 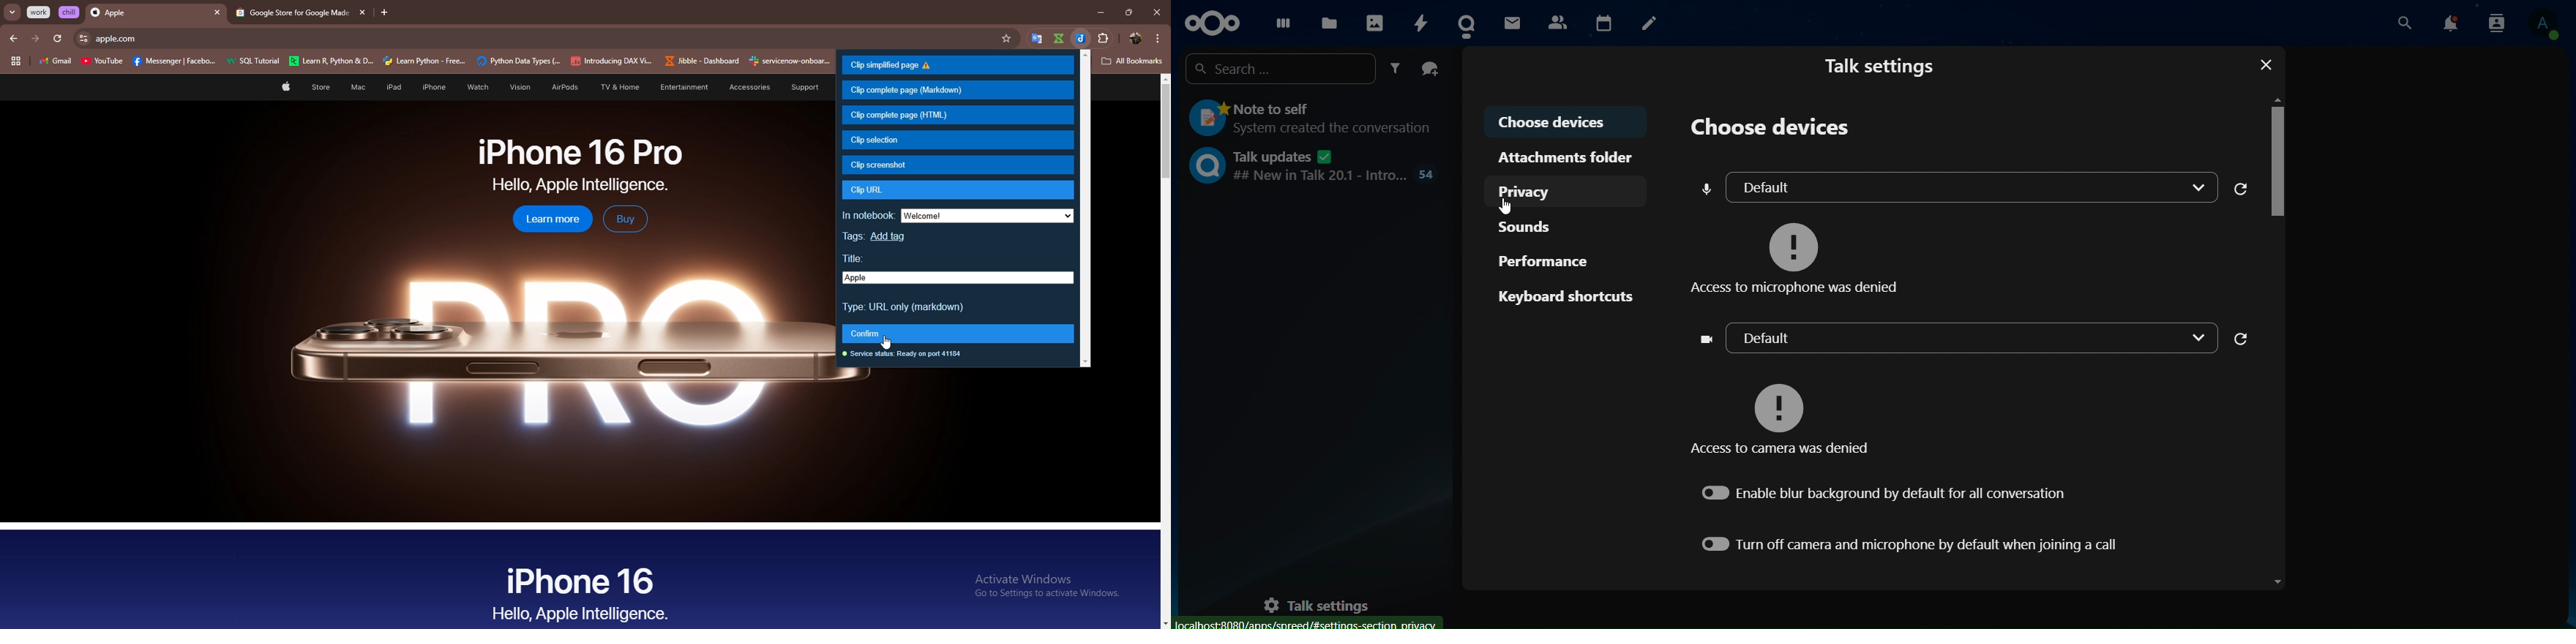 I want to click on Introducing DAX Vi.., so click(x=612, y=61).